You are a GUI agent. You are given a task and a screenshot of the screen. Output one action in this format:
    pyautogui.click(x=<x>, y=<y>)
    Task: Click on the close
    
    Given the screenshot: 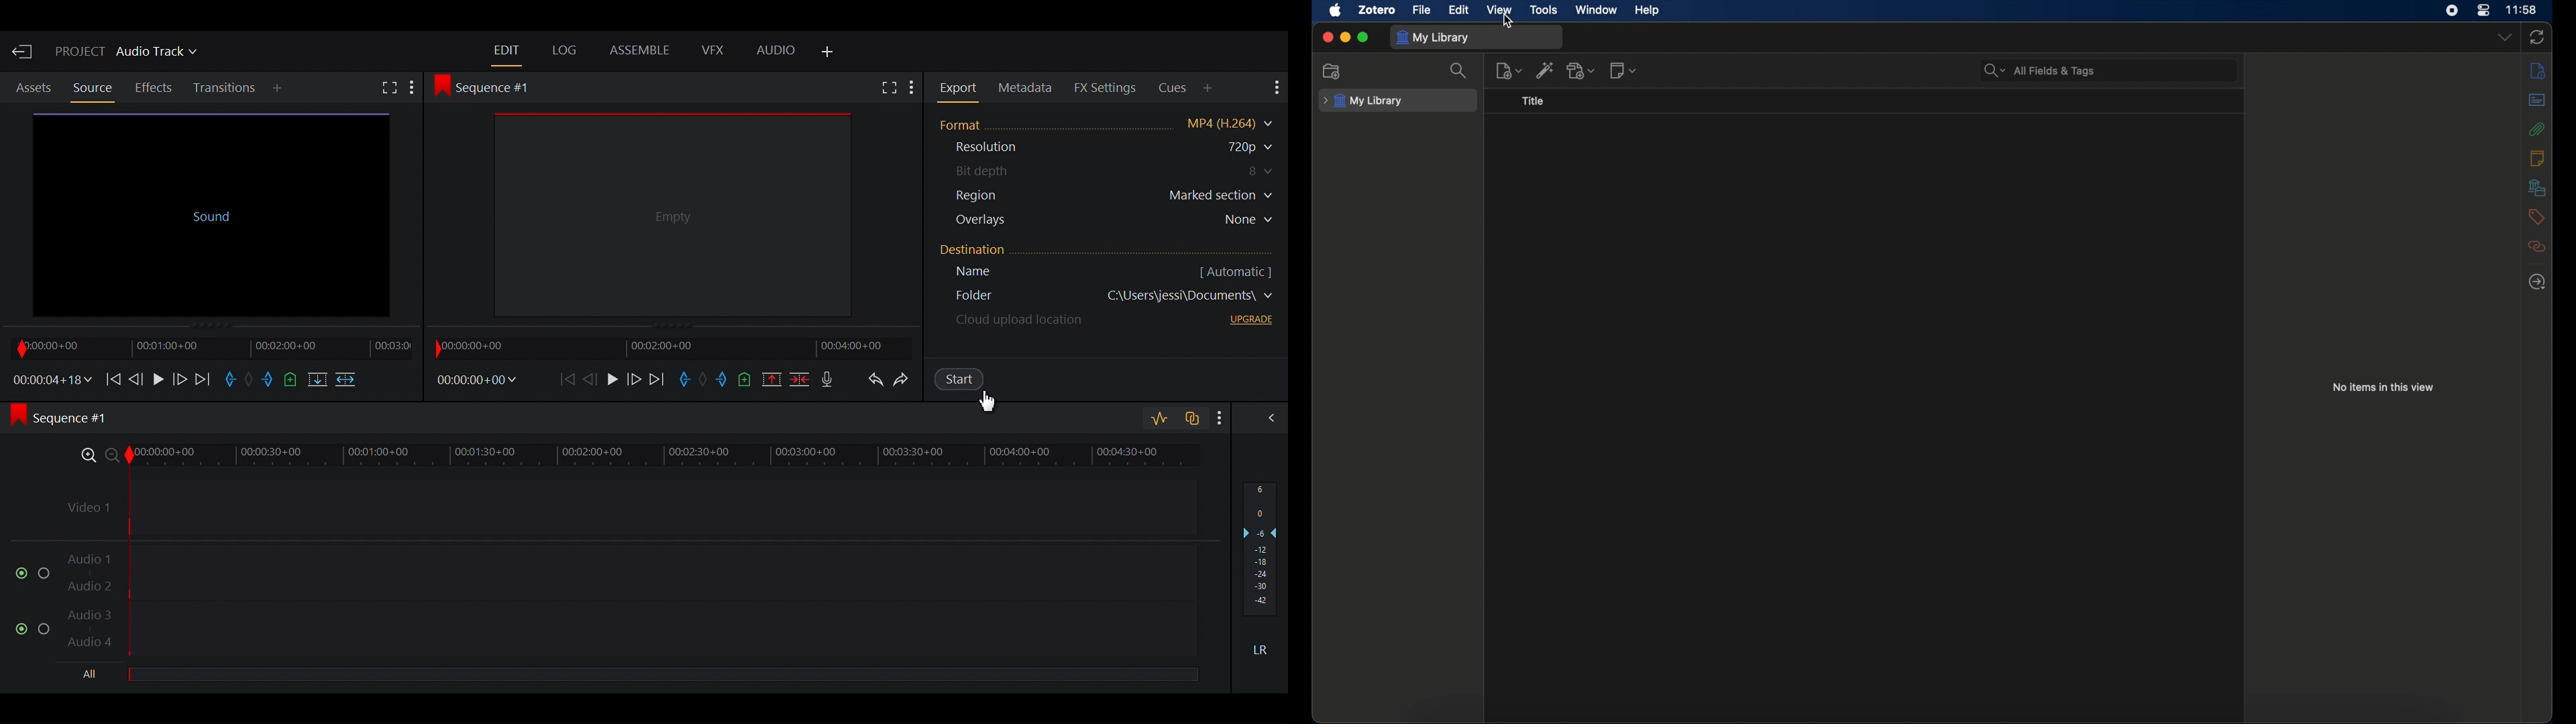 What is the action you would take?
    pyautogui.click(x=1327, y=37)
    